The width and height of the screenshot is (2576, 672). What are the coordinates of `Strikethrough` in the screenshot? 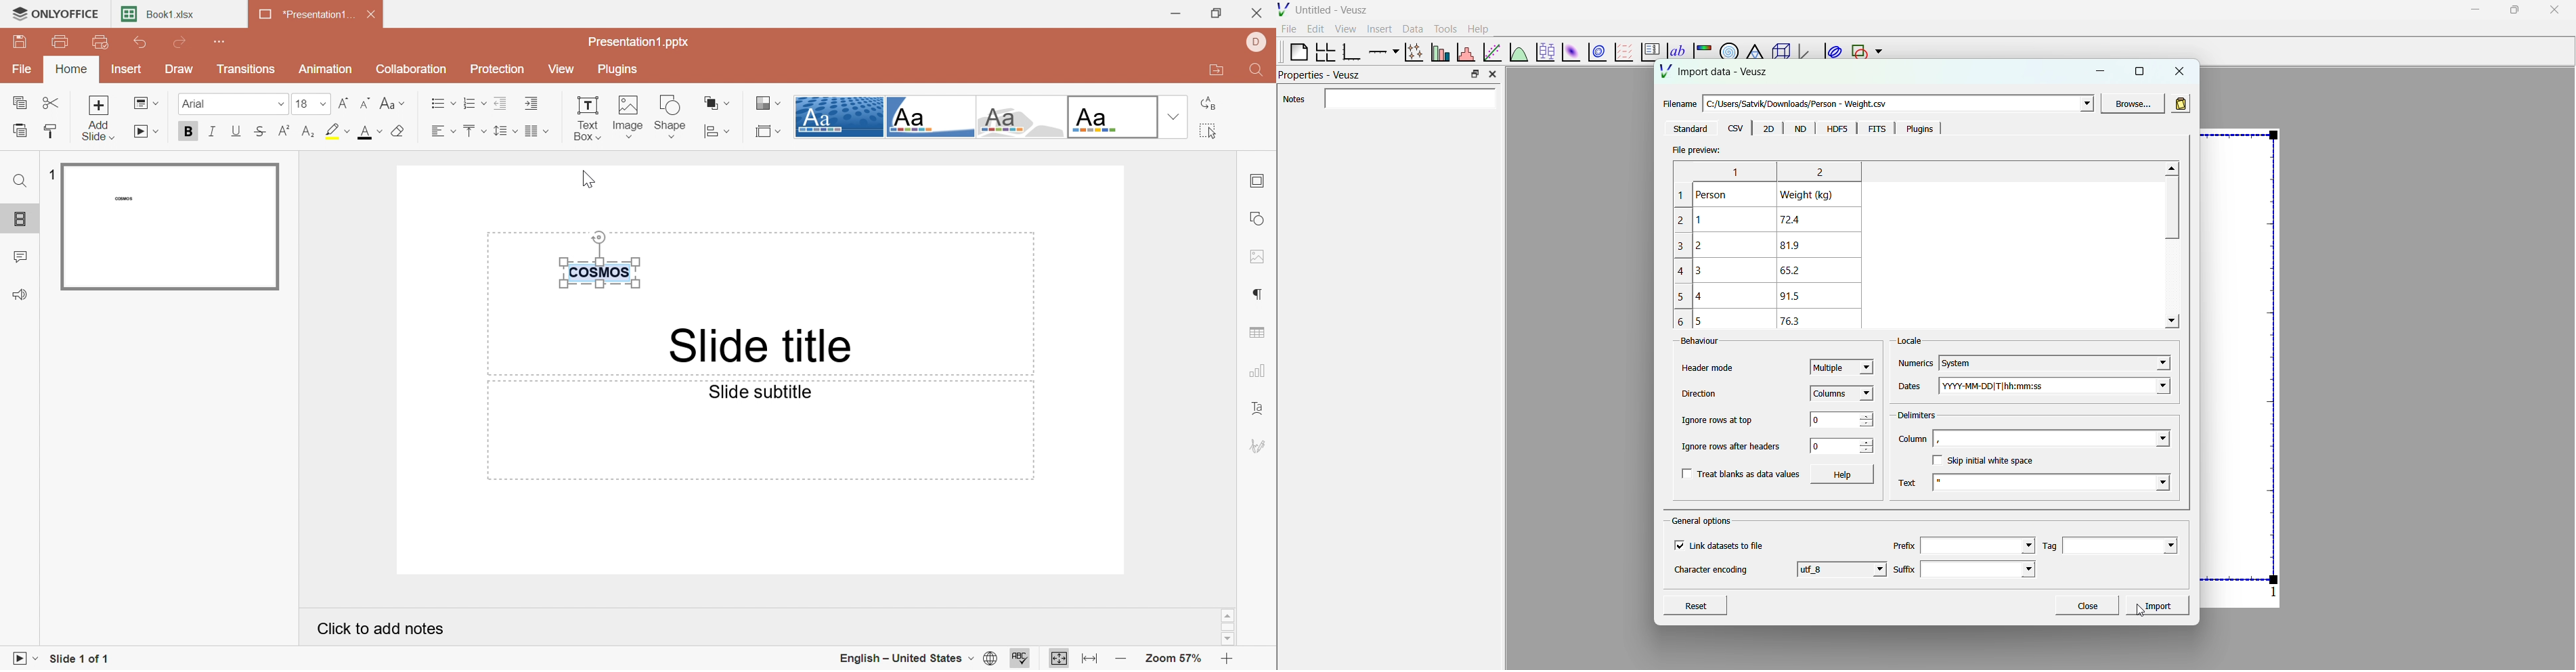 It's located at (261, 132).